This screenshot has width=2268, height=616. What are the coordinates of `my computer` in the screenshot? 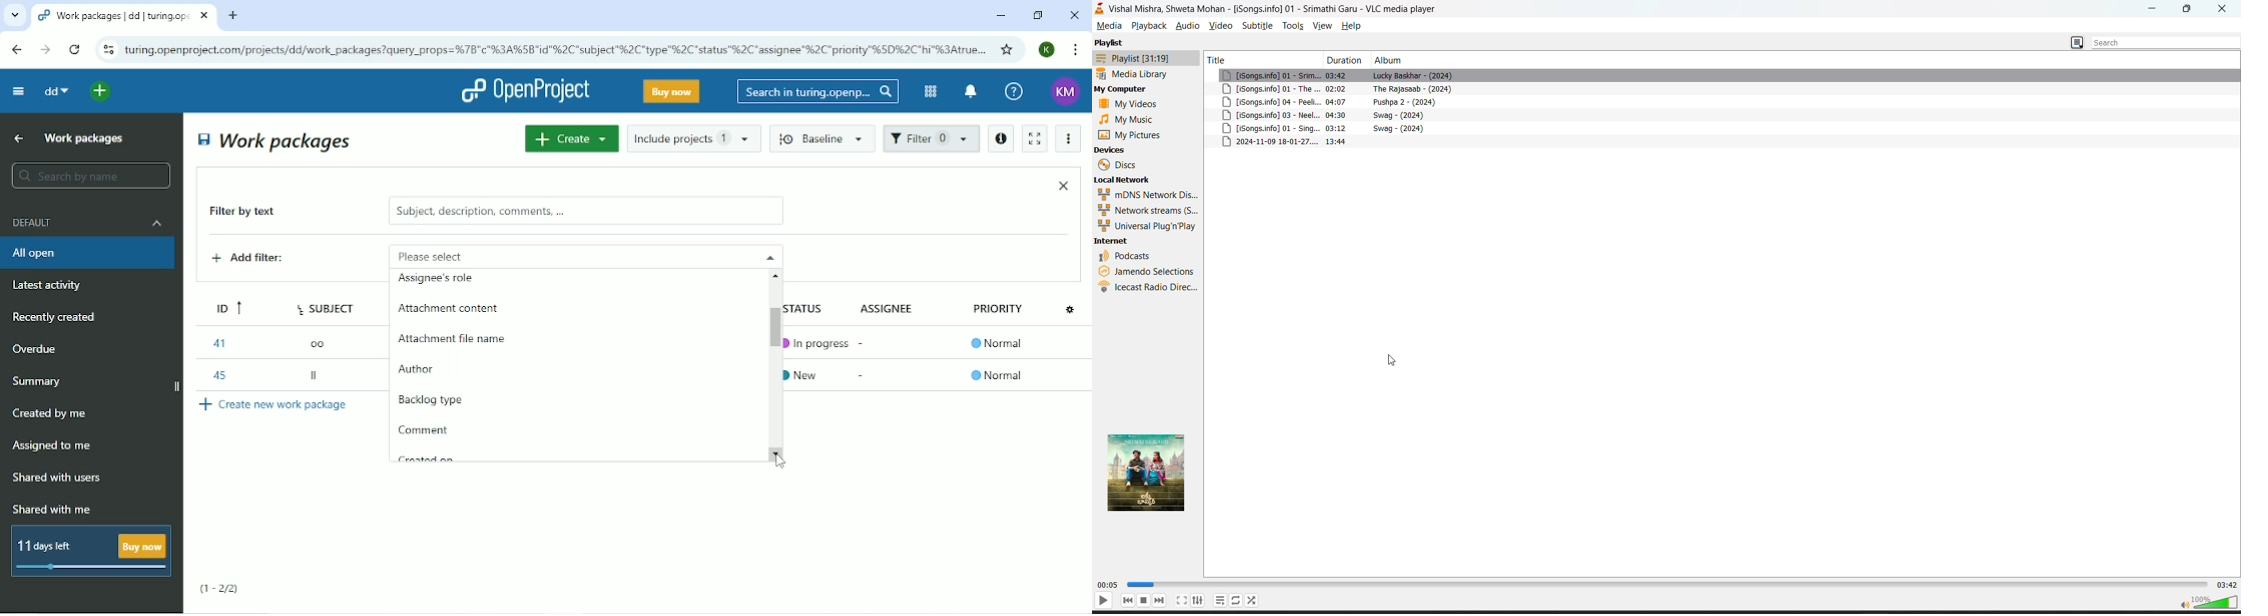 It's located at (1127, 90).